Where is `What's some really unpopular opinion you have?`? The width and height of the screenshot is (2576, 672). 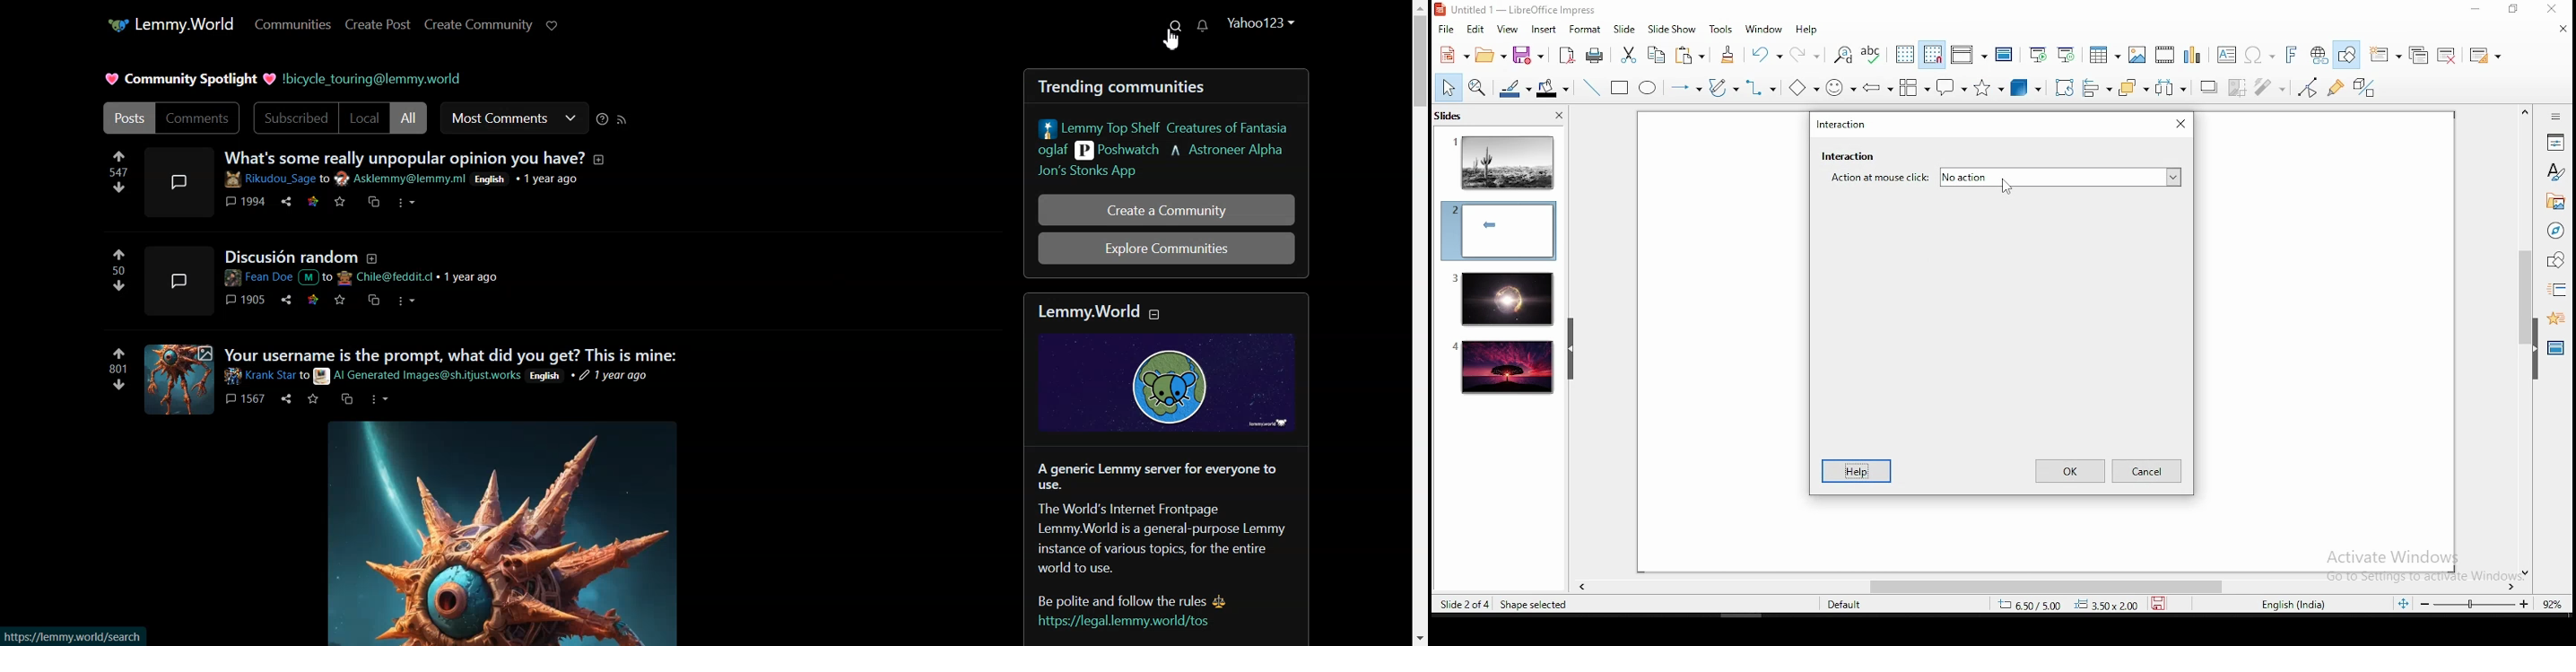 What's some really unpopular opinion you have? is located at coordinates (419, 157).